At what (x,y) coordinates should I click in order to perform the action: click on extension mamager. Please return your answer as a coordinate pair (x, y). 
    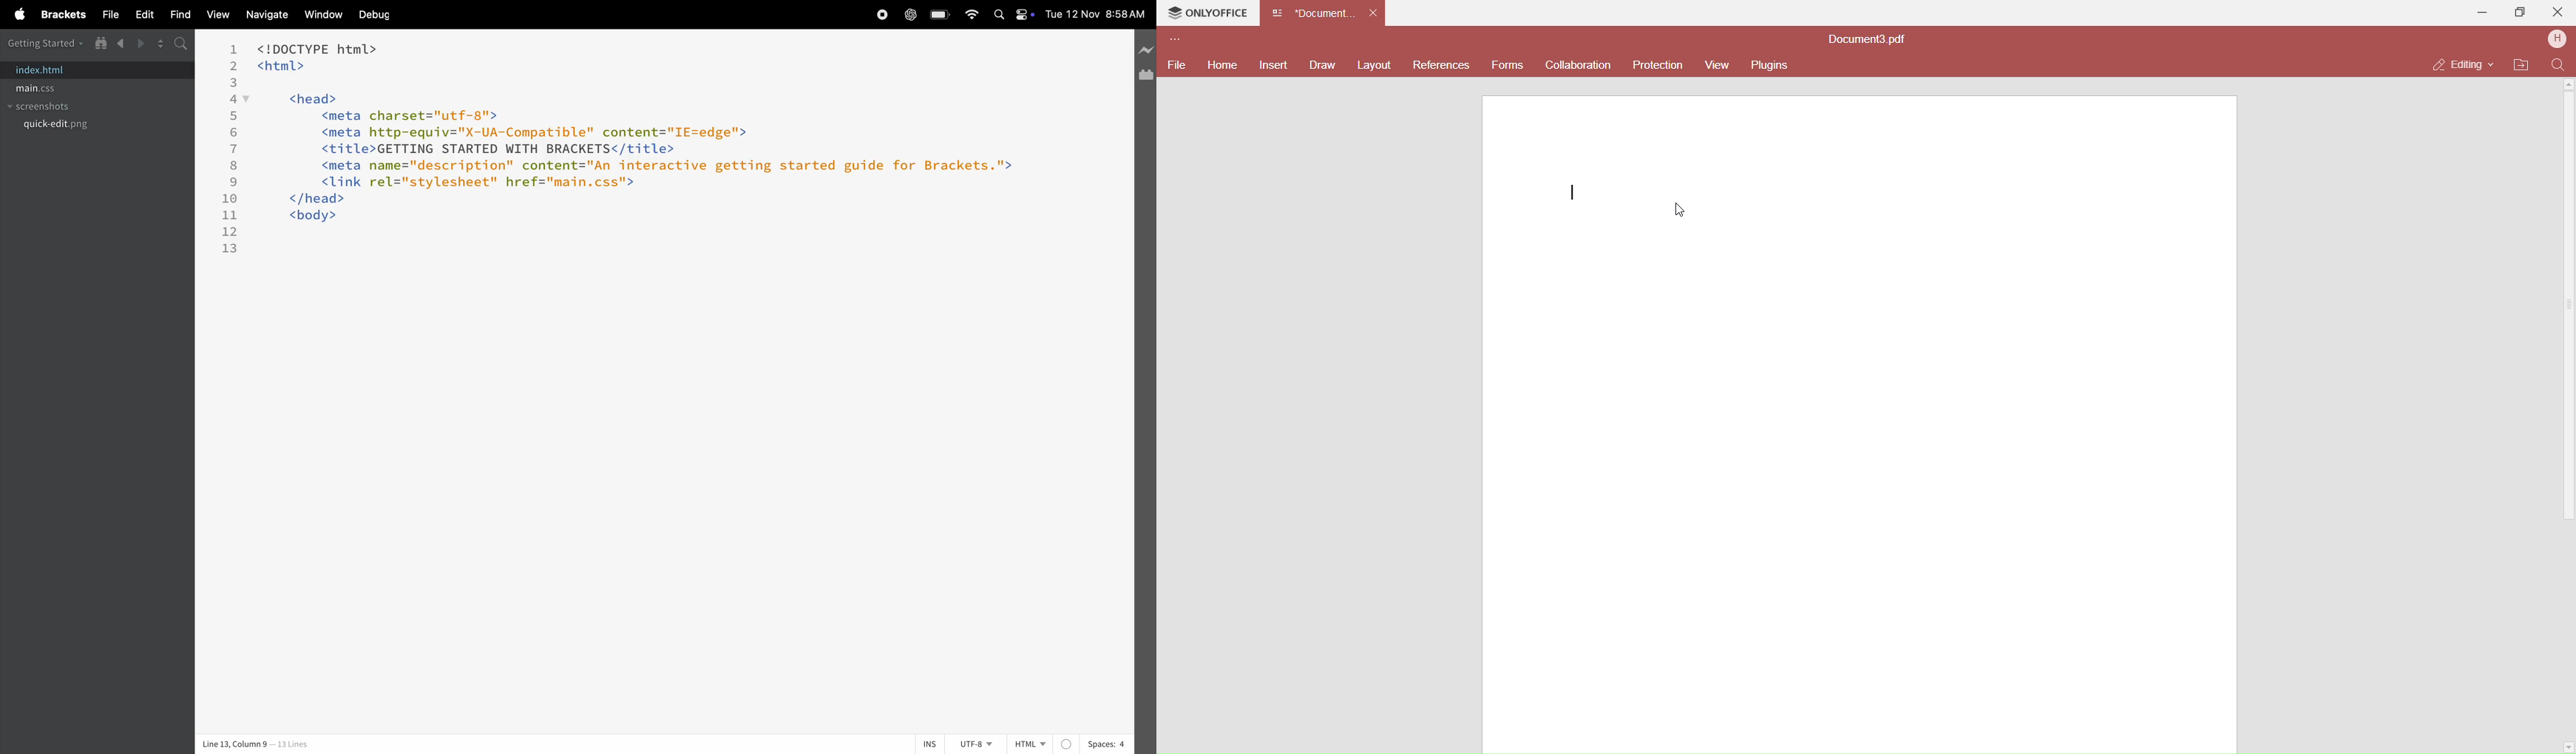
    Looking at the image, I should click on (1145, 74).